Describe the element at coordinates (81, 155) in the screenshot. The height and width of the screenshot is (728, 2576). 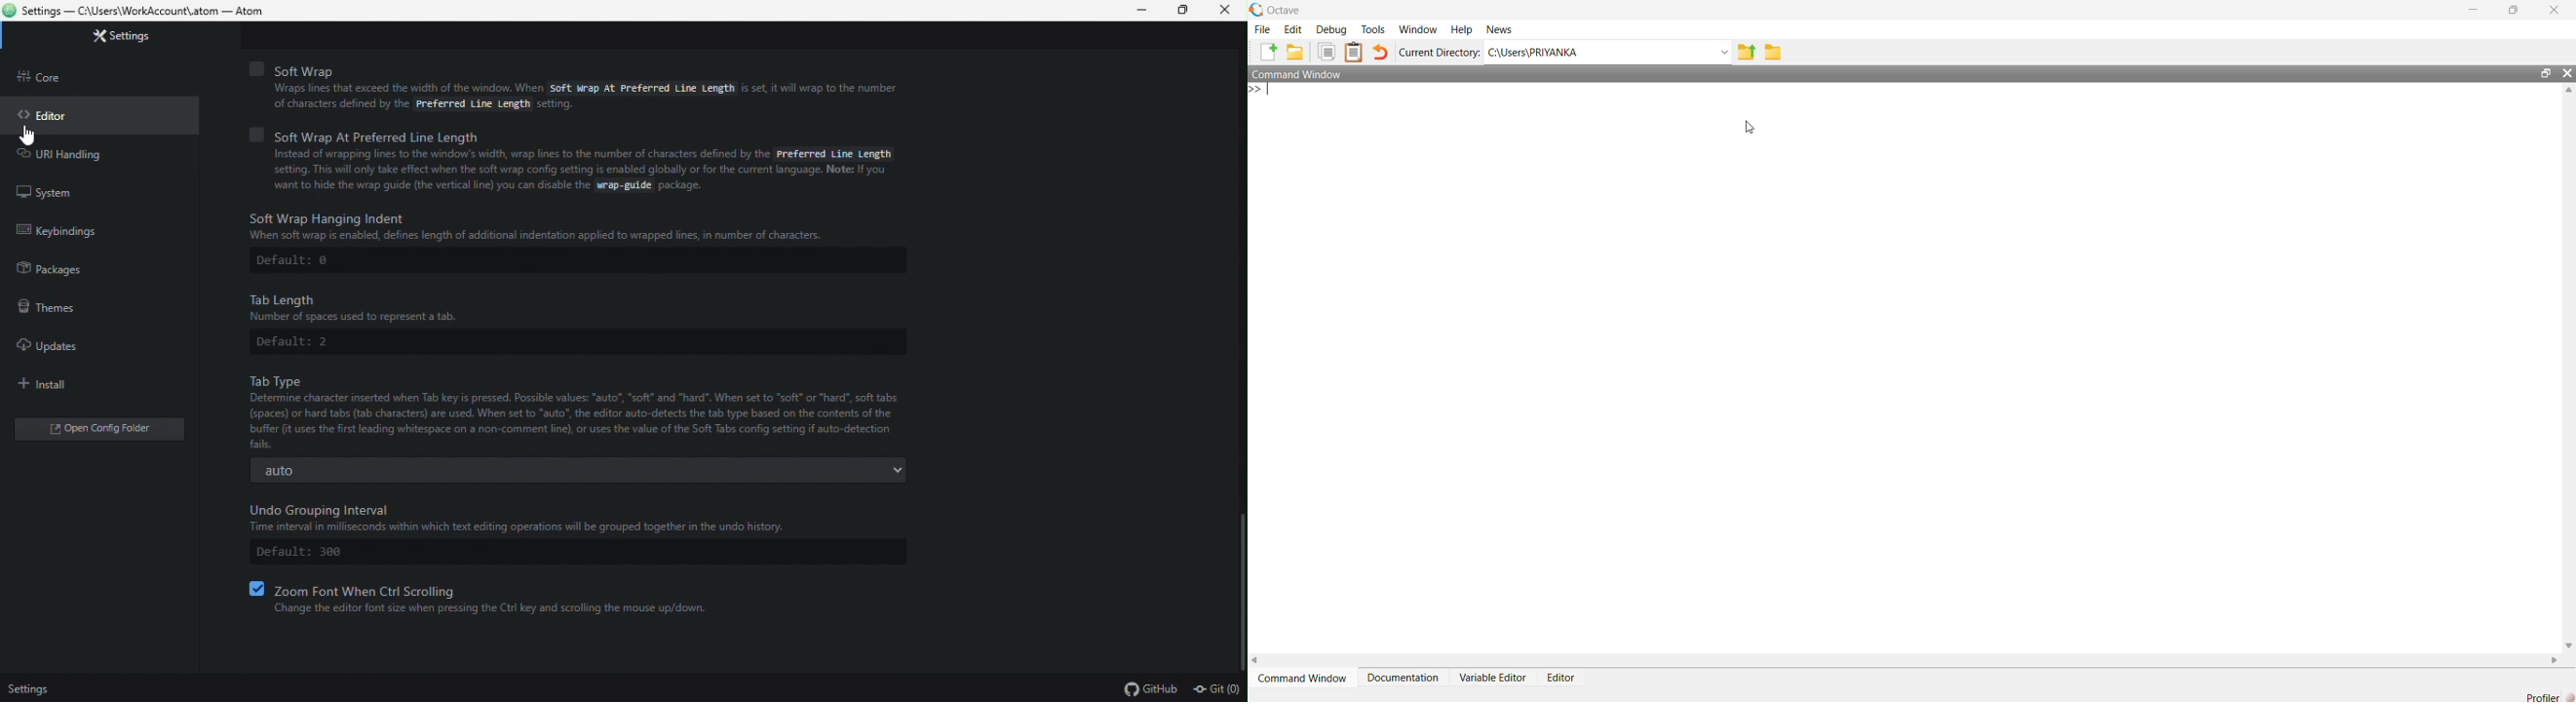
I see `URL handling` at that location.